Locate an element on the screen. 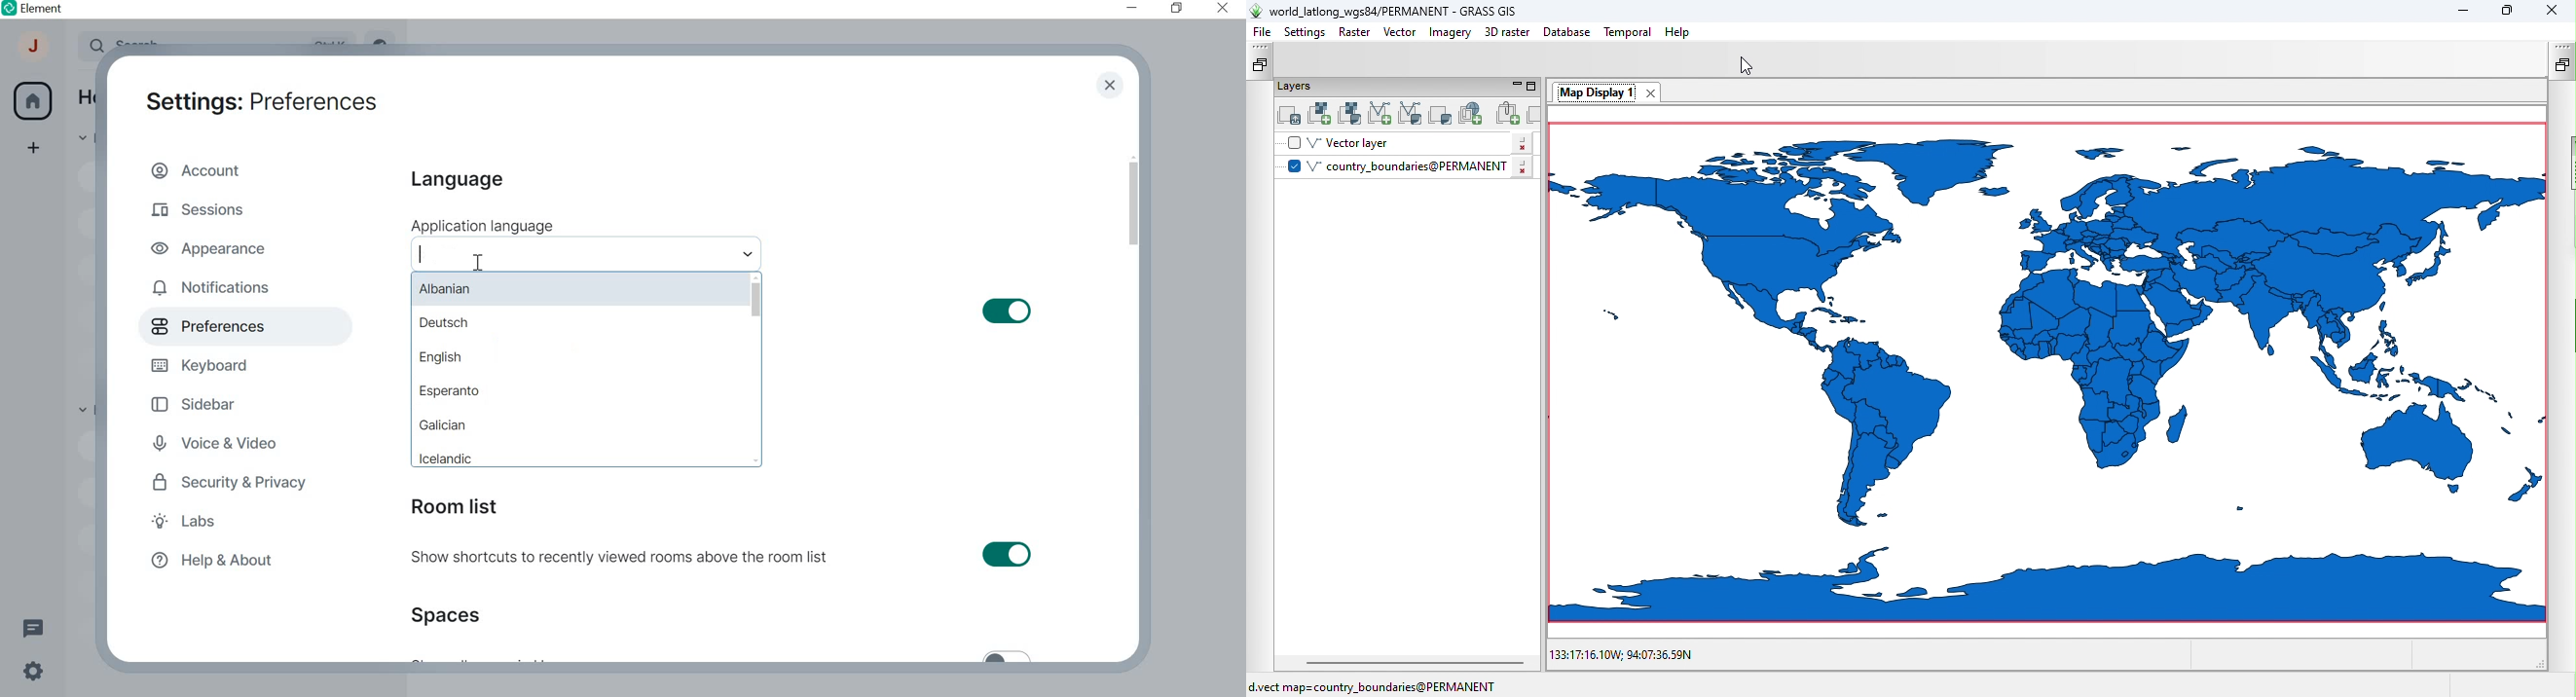  CREATE A SPACE is located at coordinates (34, 150).